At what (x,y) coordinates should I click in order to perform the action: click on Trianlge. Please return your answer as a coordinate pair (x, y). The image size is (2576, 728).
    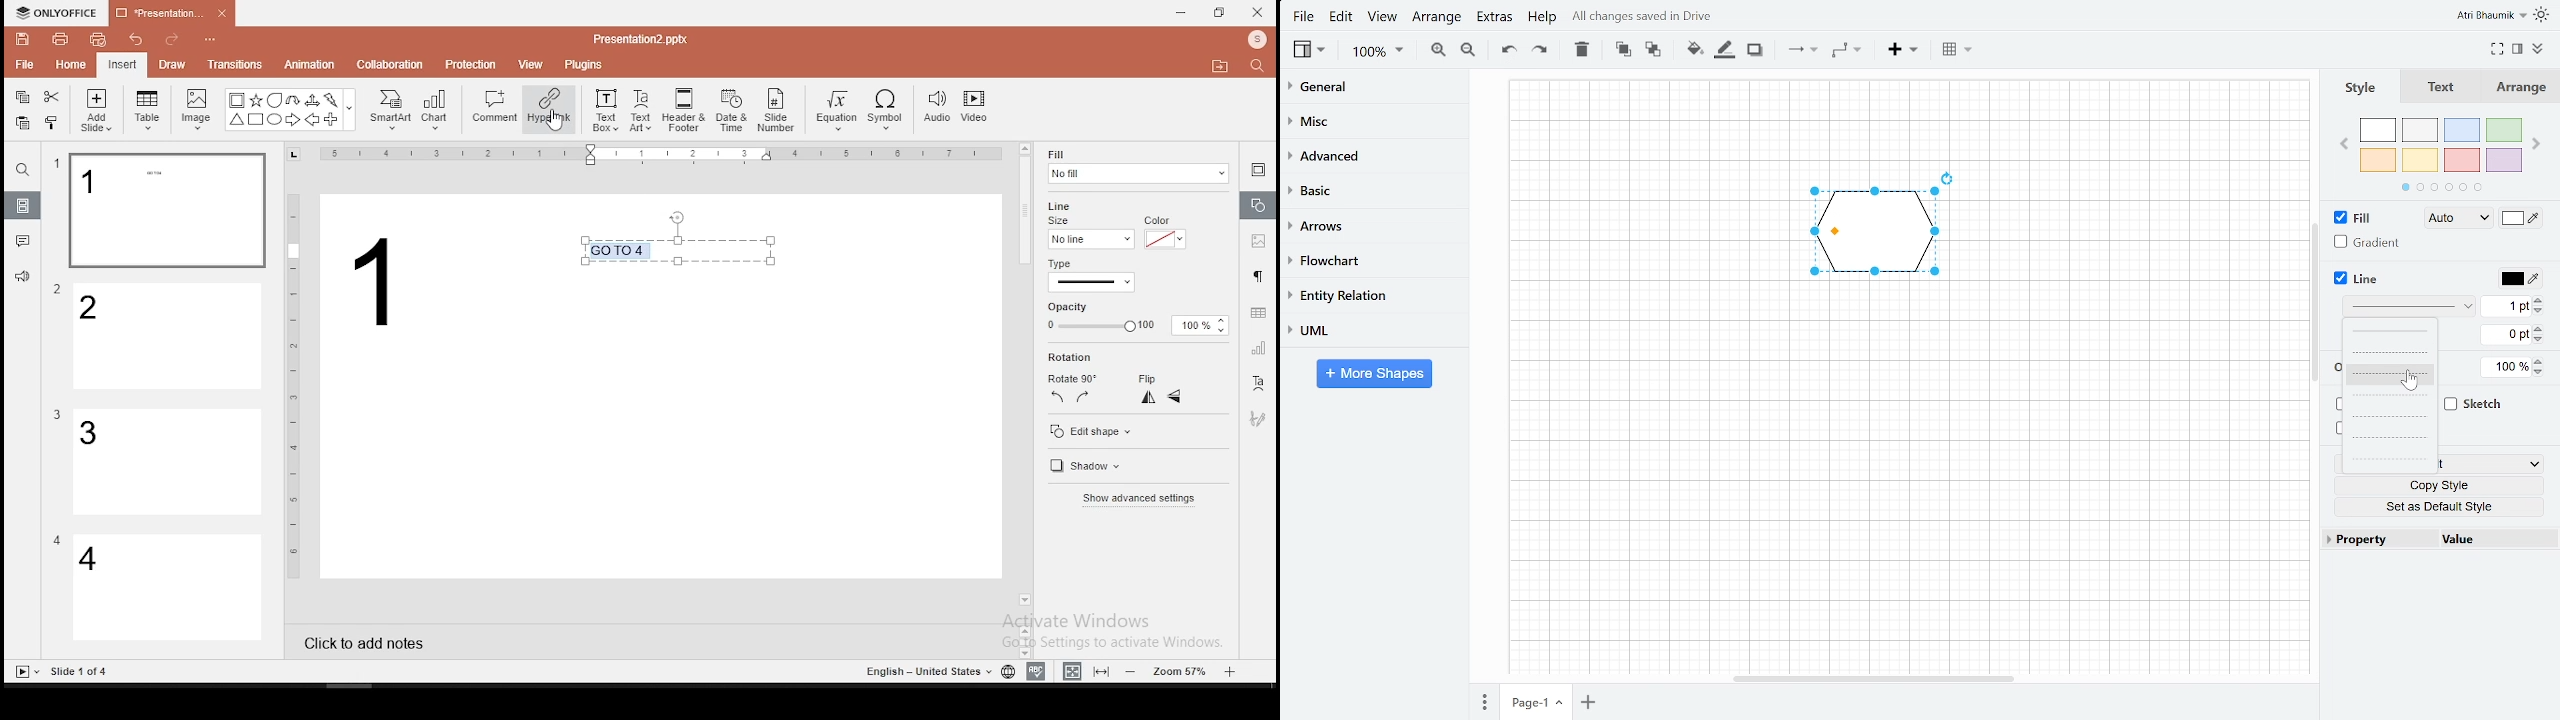
    Looking at the image, I should click on (235, 120).